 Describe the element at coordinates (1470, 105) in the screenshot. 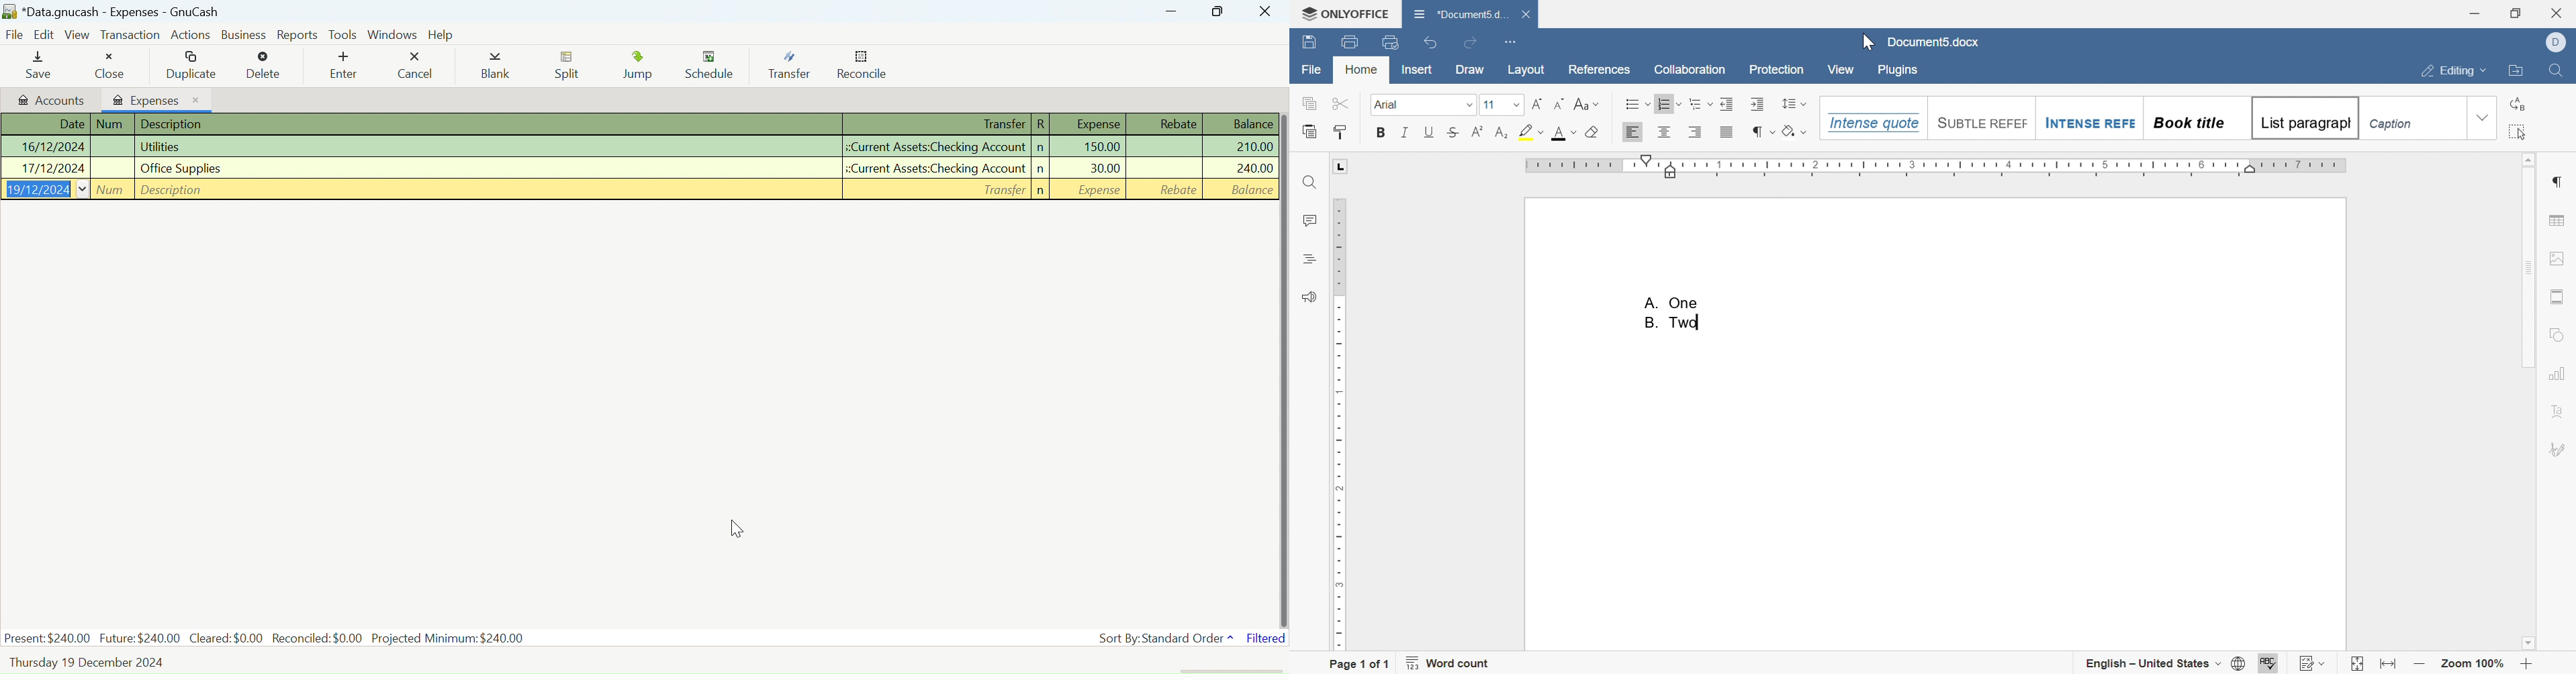

I see `drop down` at that location.